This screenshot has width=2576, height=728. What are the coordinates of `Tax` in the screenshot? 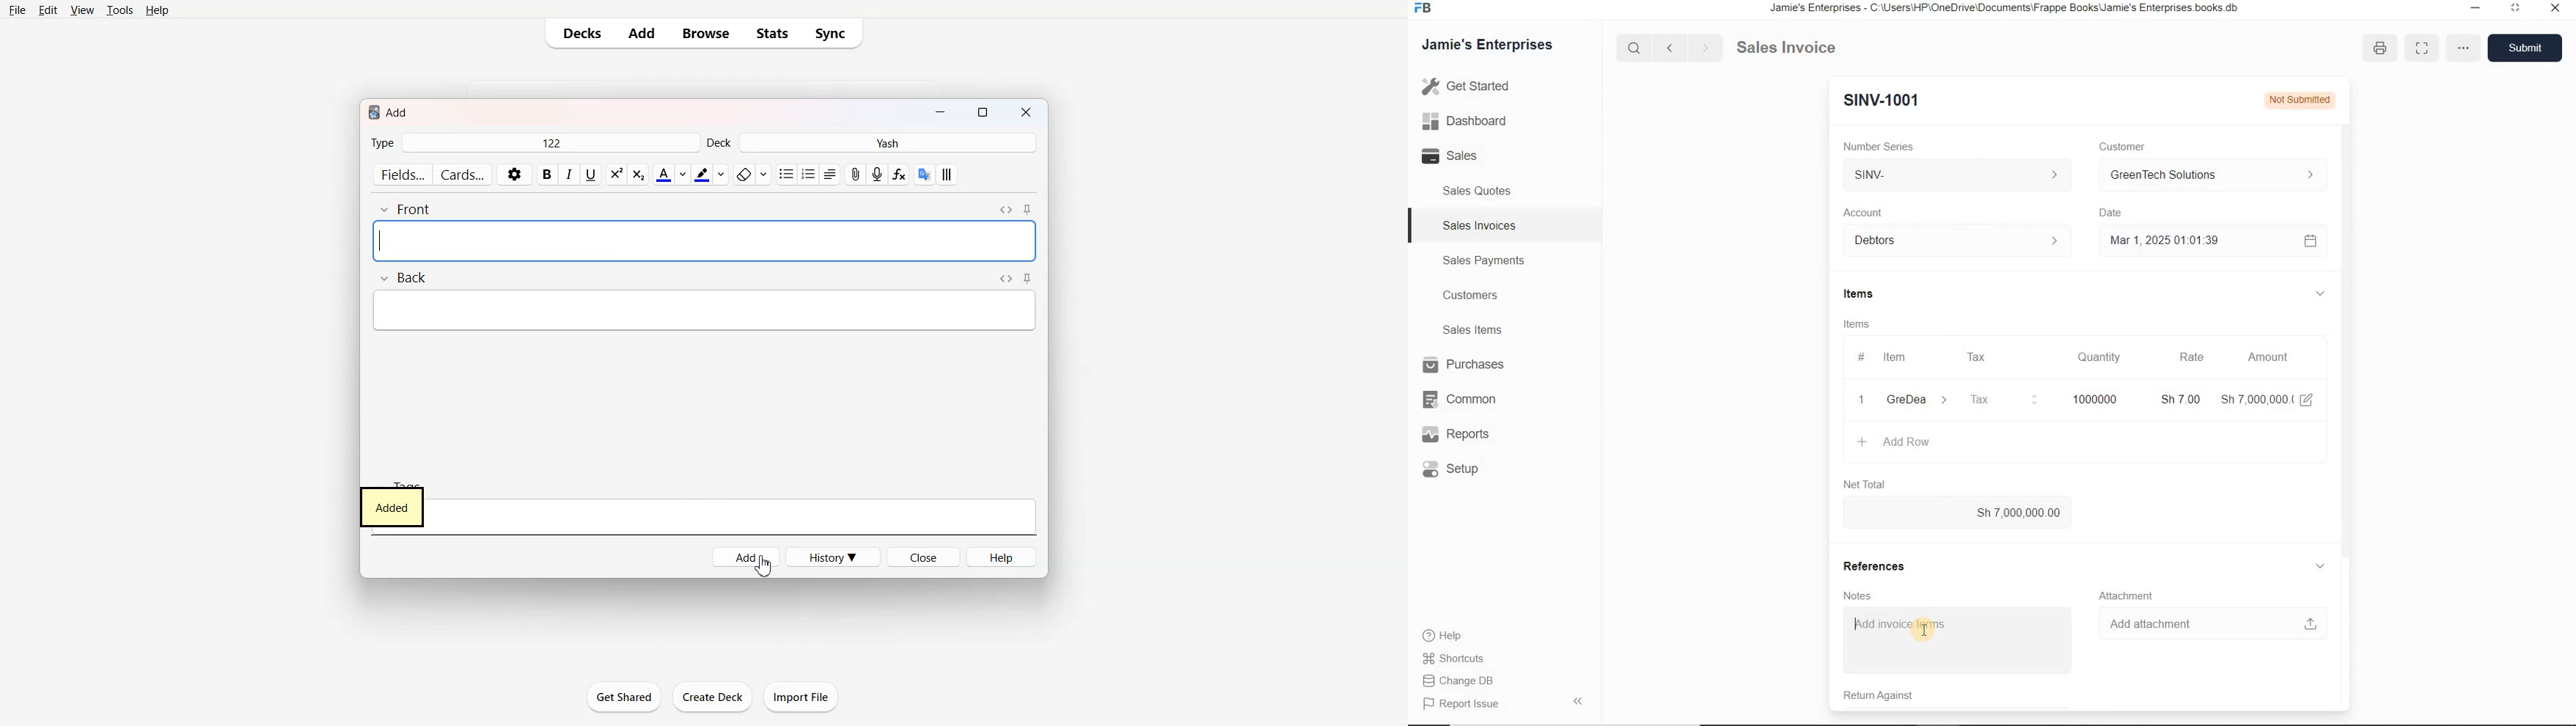 It's located at (1978, 356).